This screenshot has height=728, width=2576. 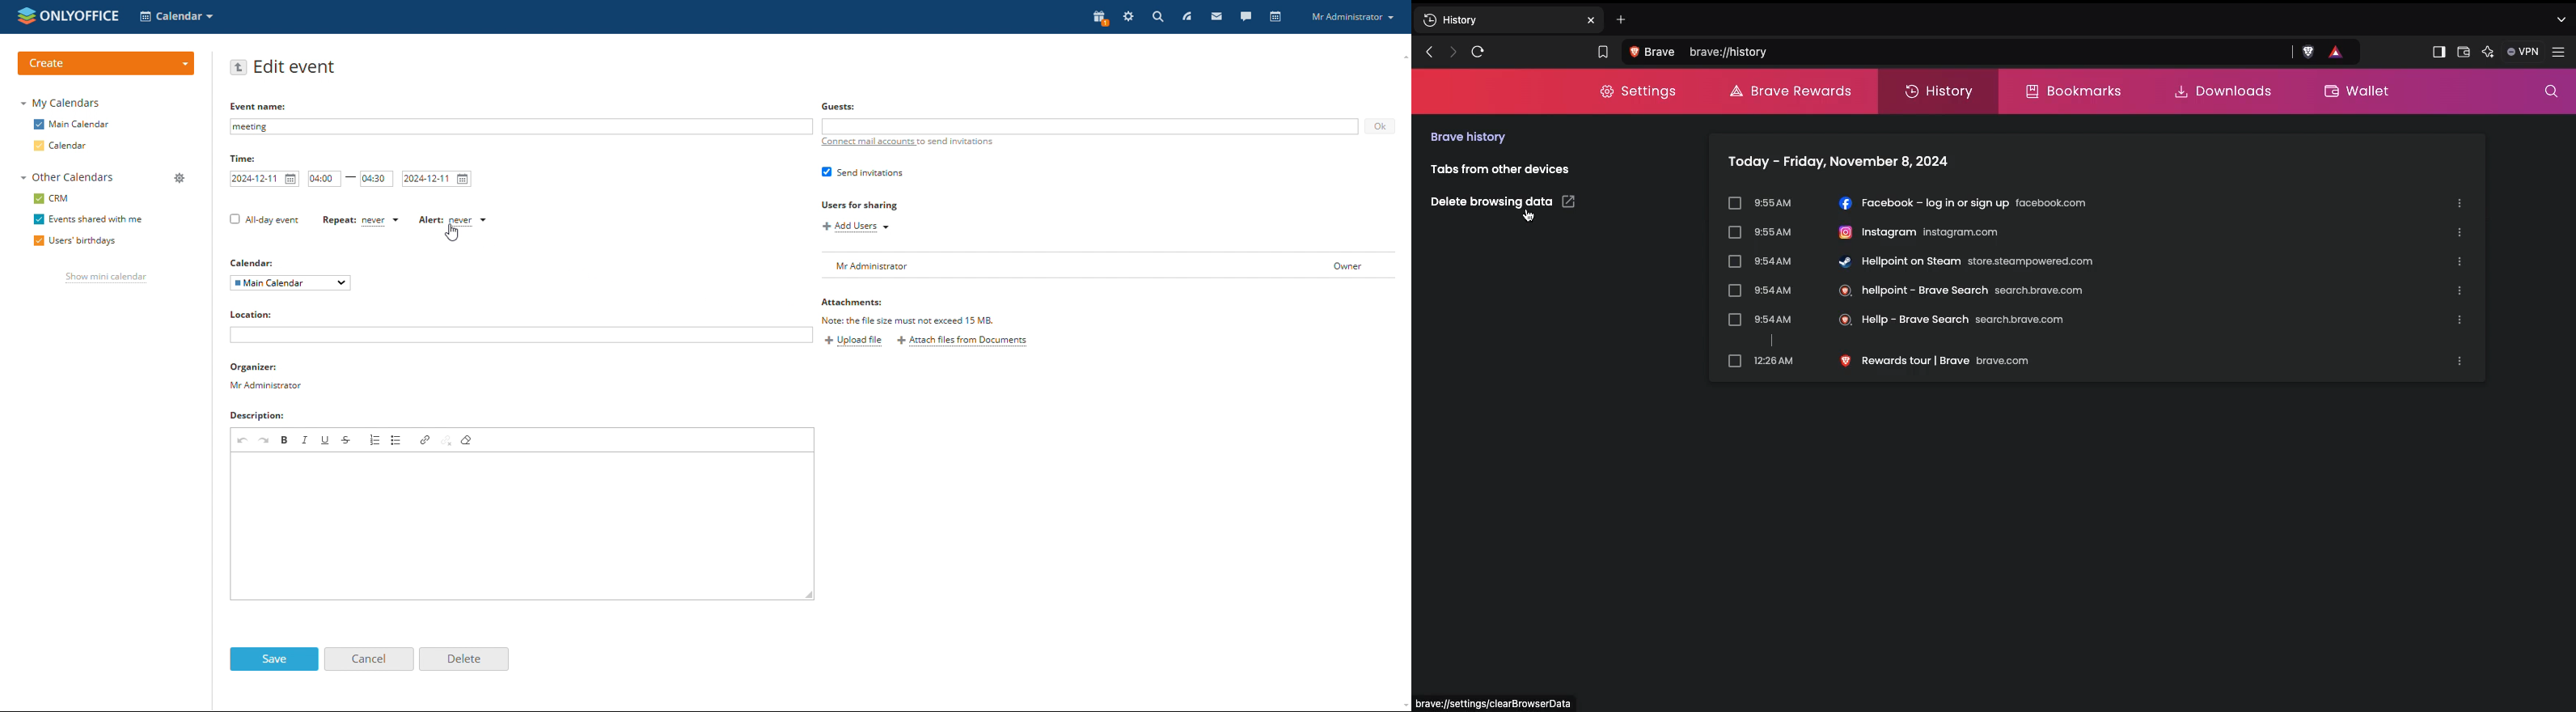 I want to click on Facebook-log in or sign up facebook.com, so click(x=2093, y=202).